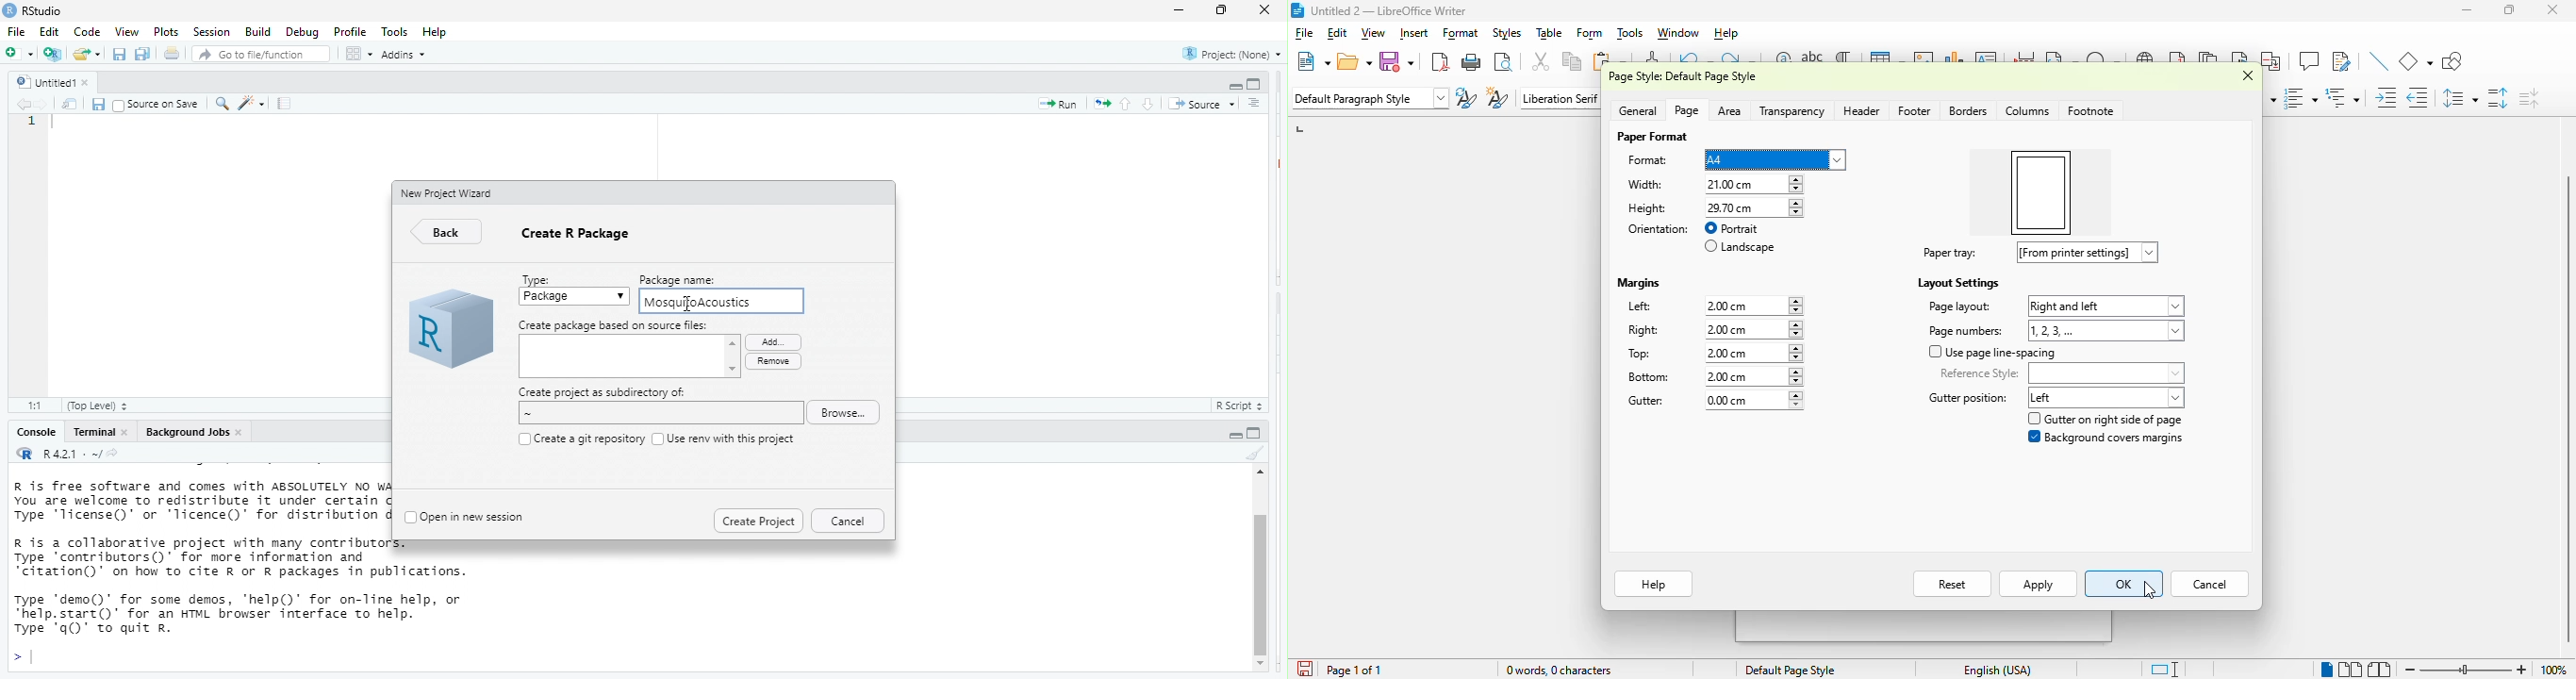 The height and width of the screenshot is (700, 2576). What do you see at coordinates (58, 126) in the screenshot?
I see `typing cursor` at bounding box center [58, 126].